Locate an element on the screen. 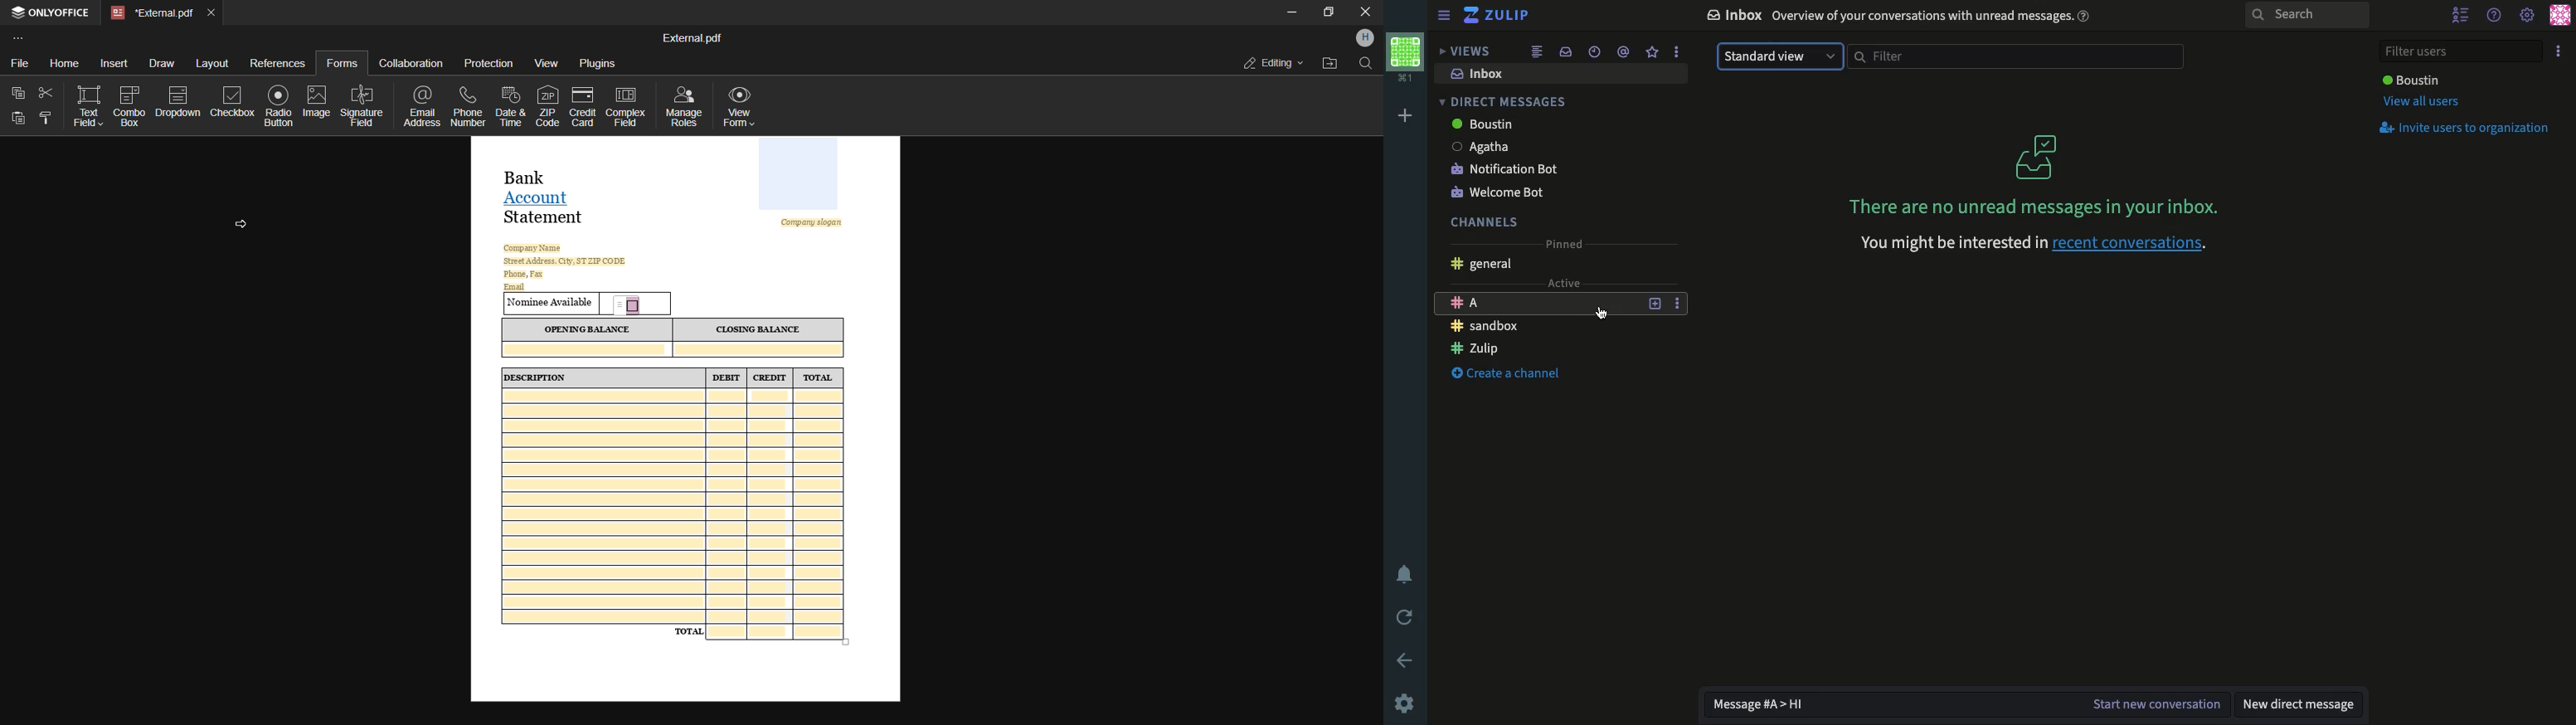 The image size is (2576, 728). radio button is located at coordinates (280, 105).